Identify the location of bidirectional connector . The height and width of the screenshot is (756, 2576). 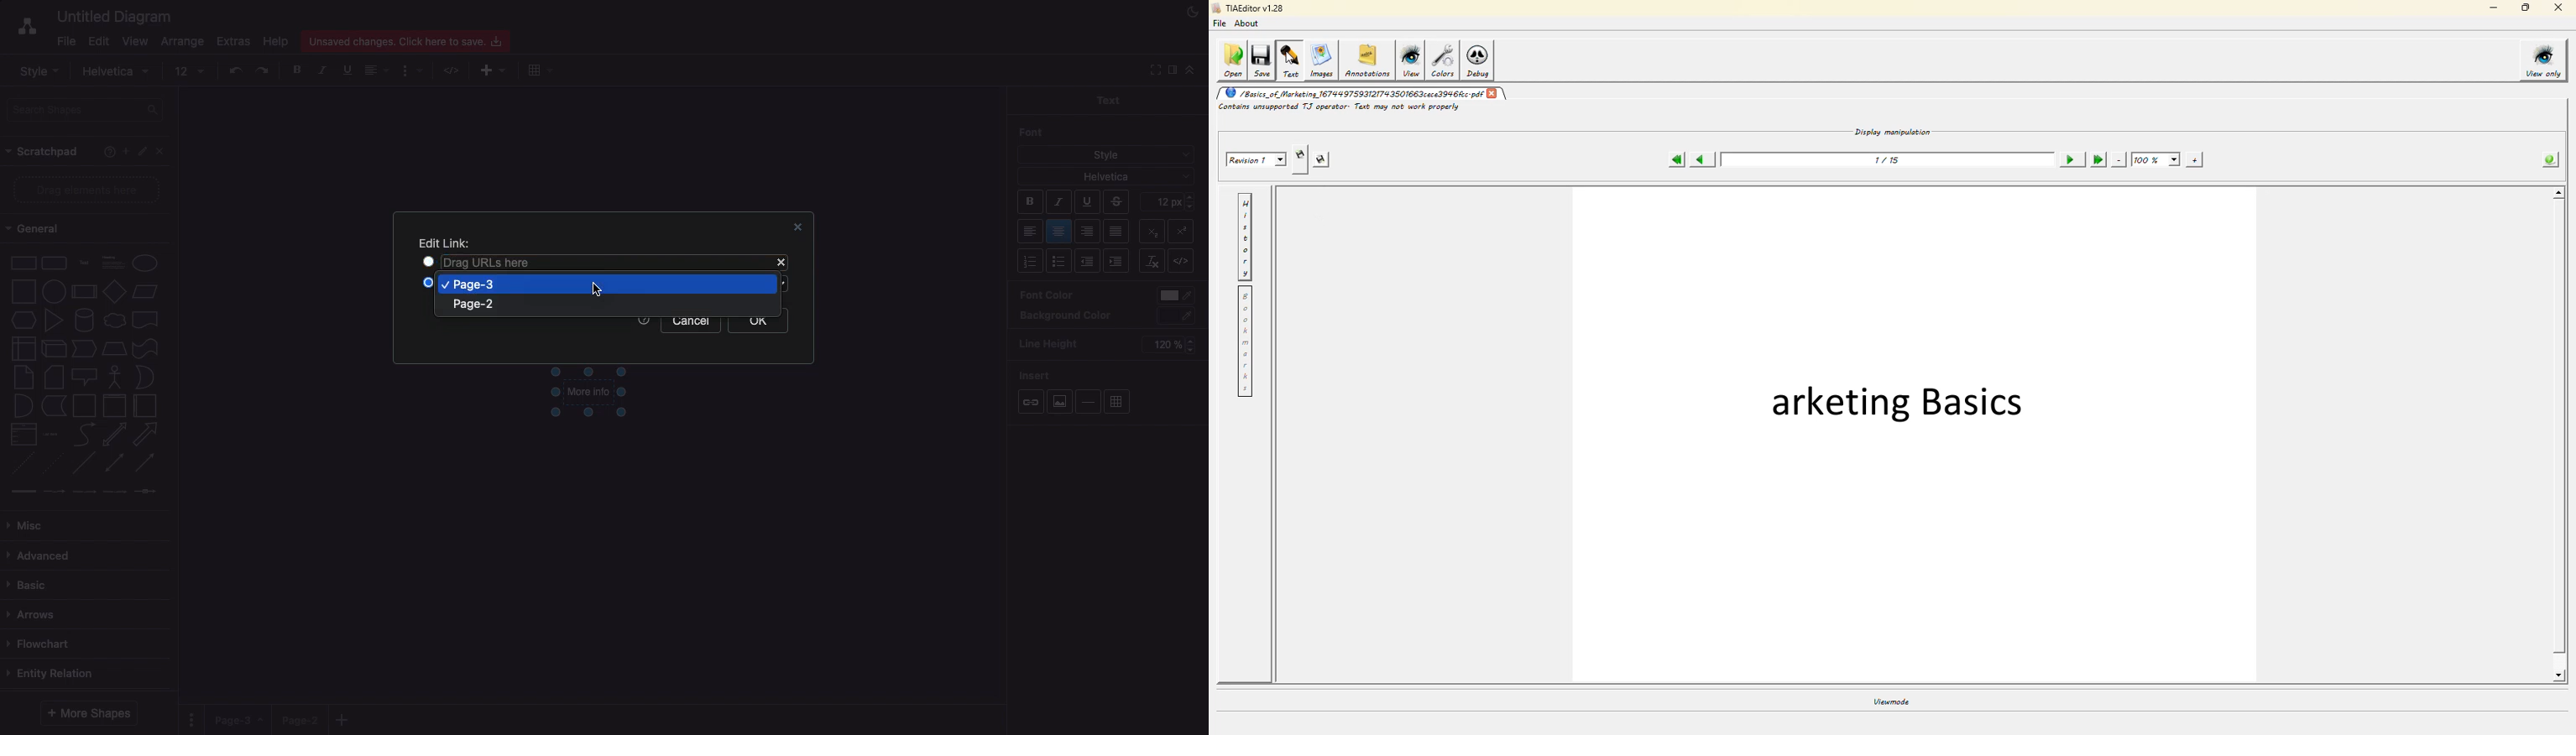
(113, 462).